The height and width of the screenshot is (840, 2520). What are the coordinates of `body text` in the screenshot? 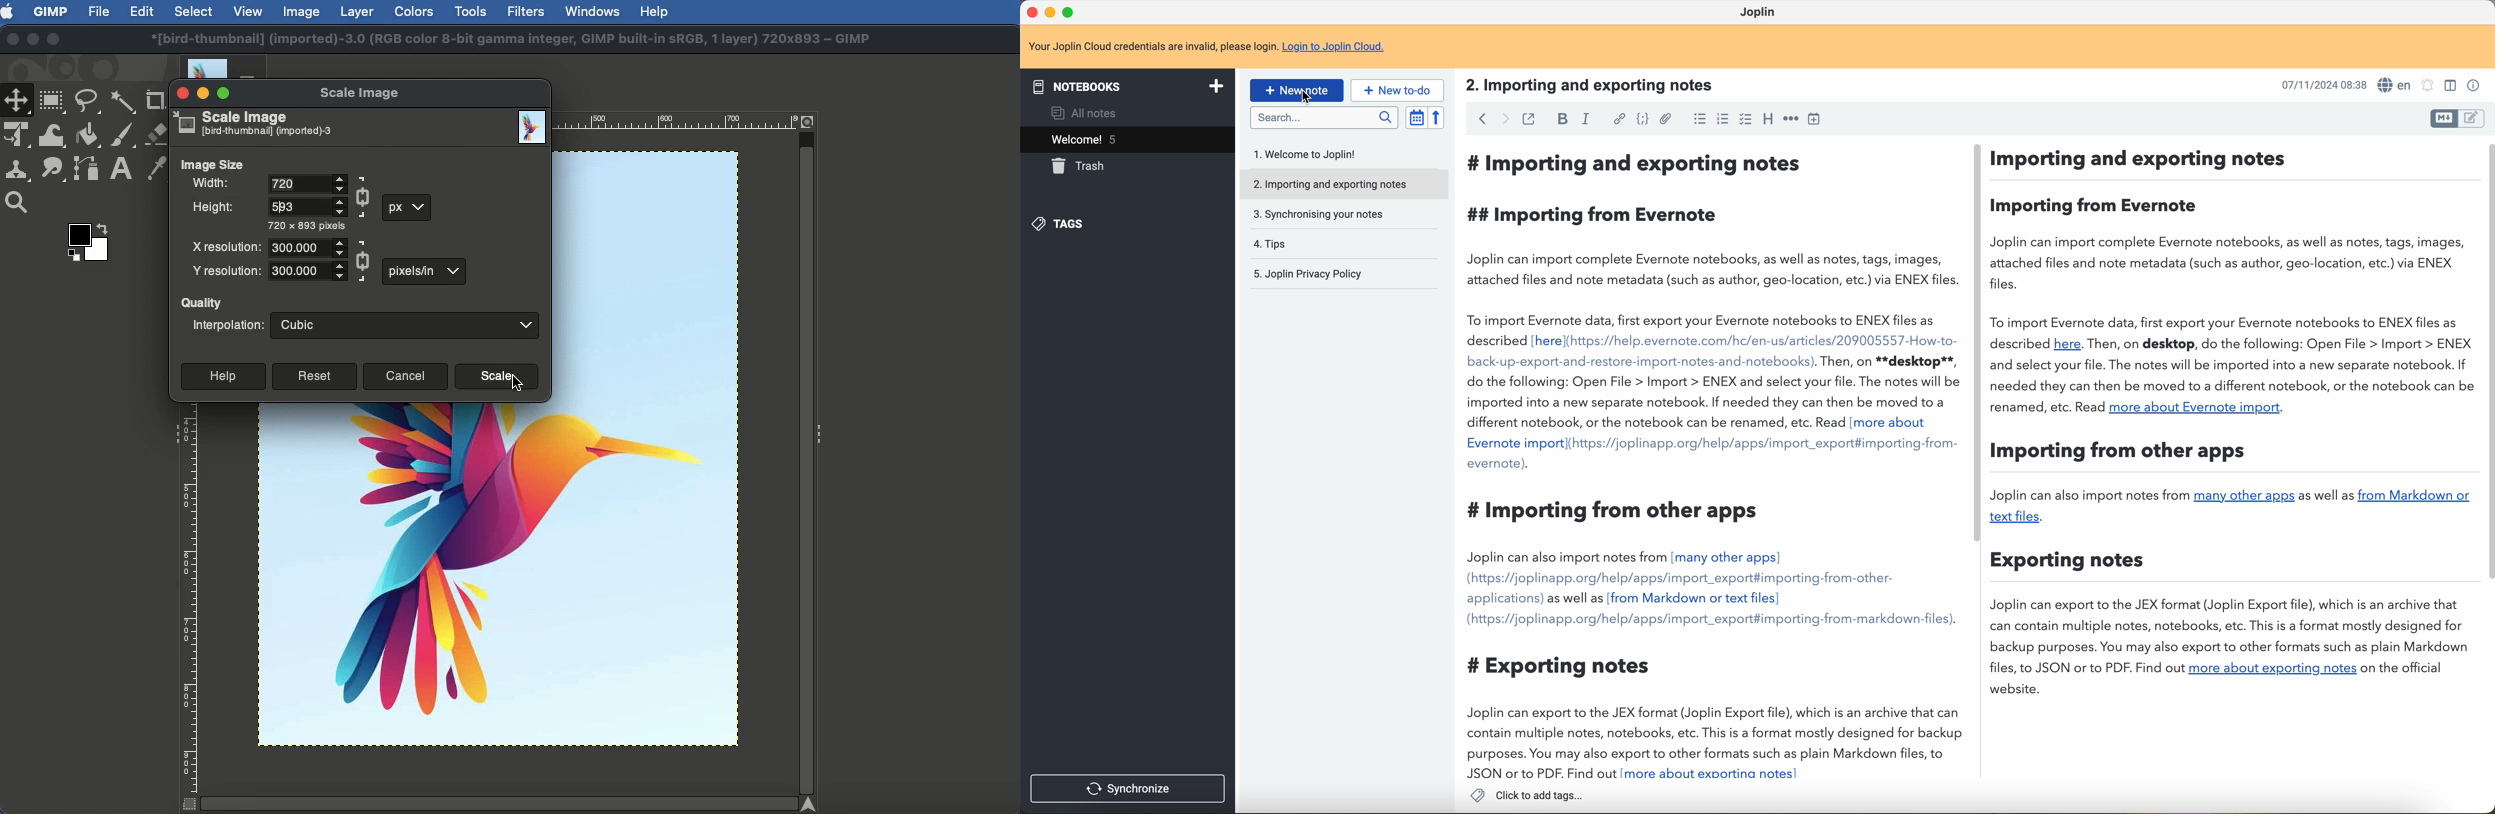 It's located at (1712, 461).